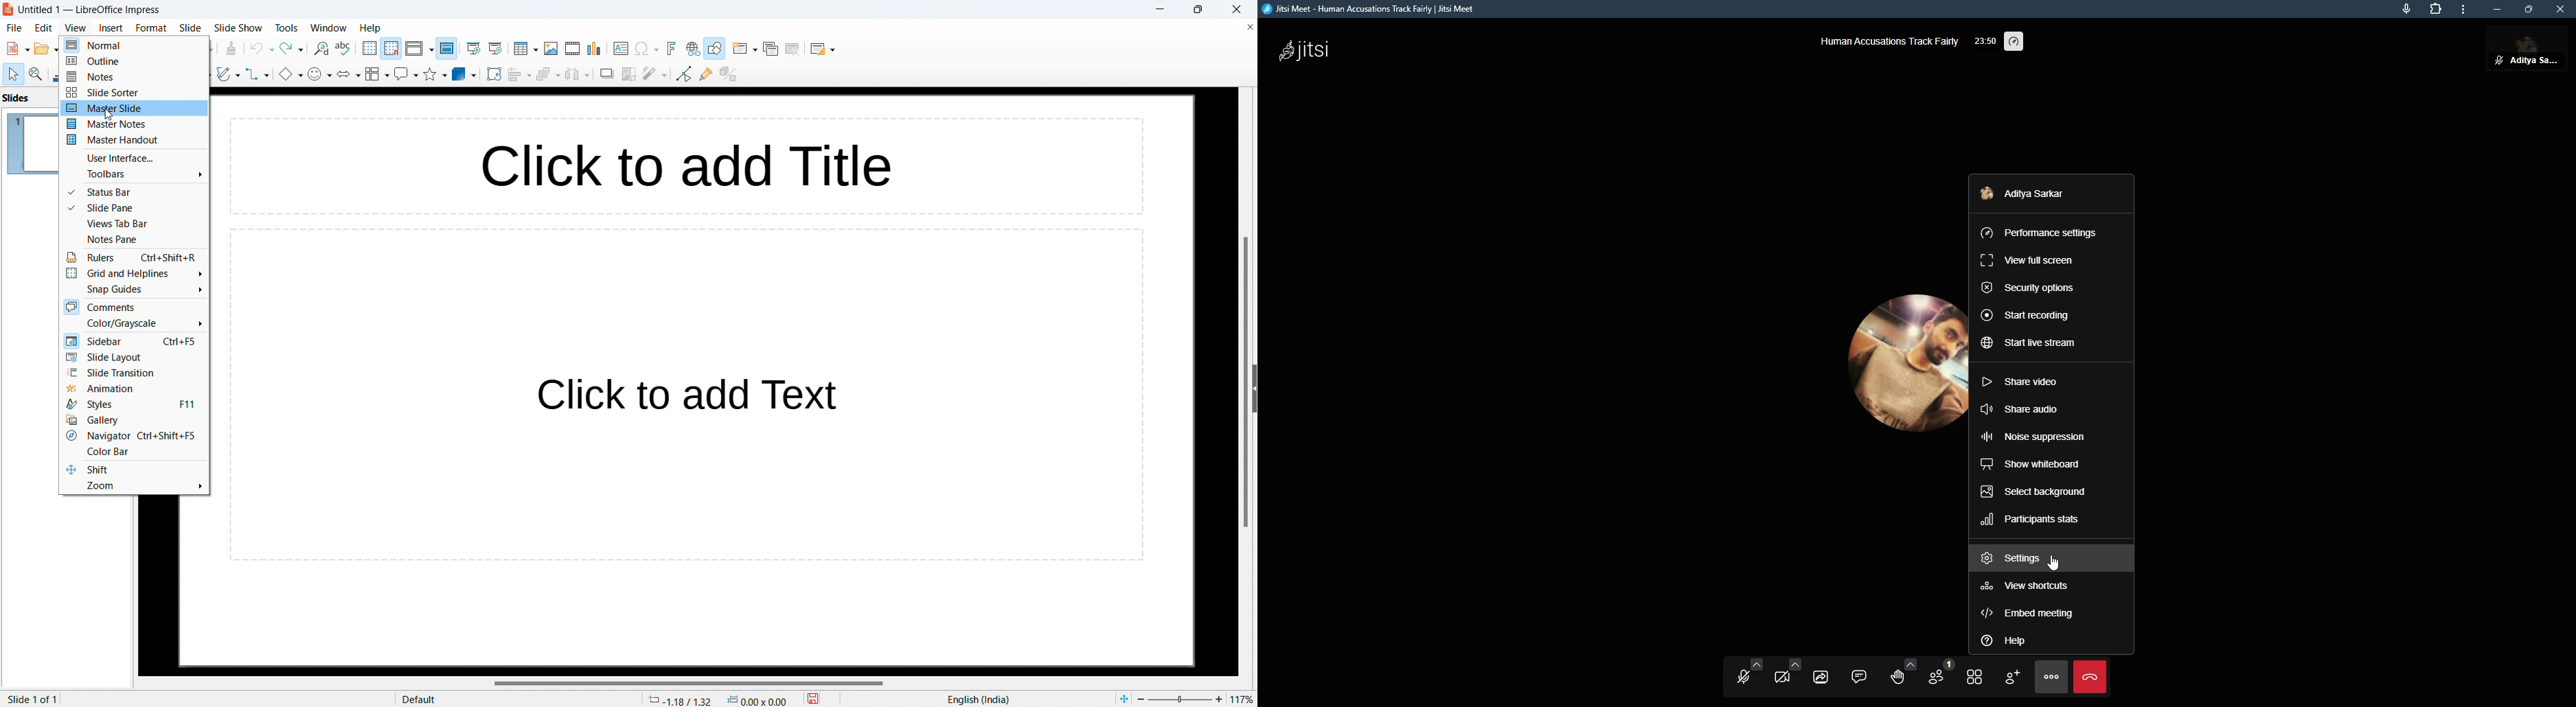  What do you see at coordinates (419, 48) in the screenshot?
I see `display views` at bounding box center [419, 48].